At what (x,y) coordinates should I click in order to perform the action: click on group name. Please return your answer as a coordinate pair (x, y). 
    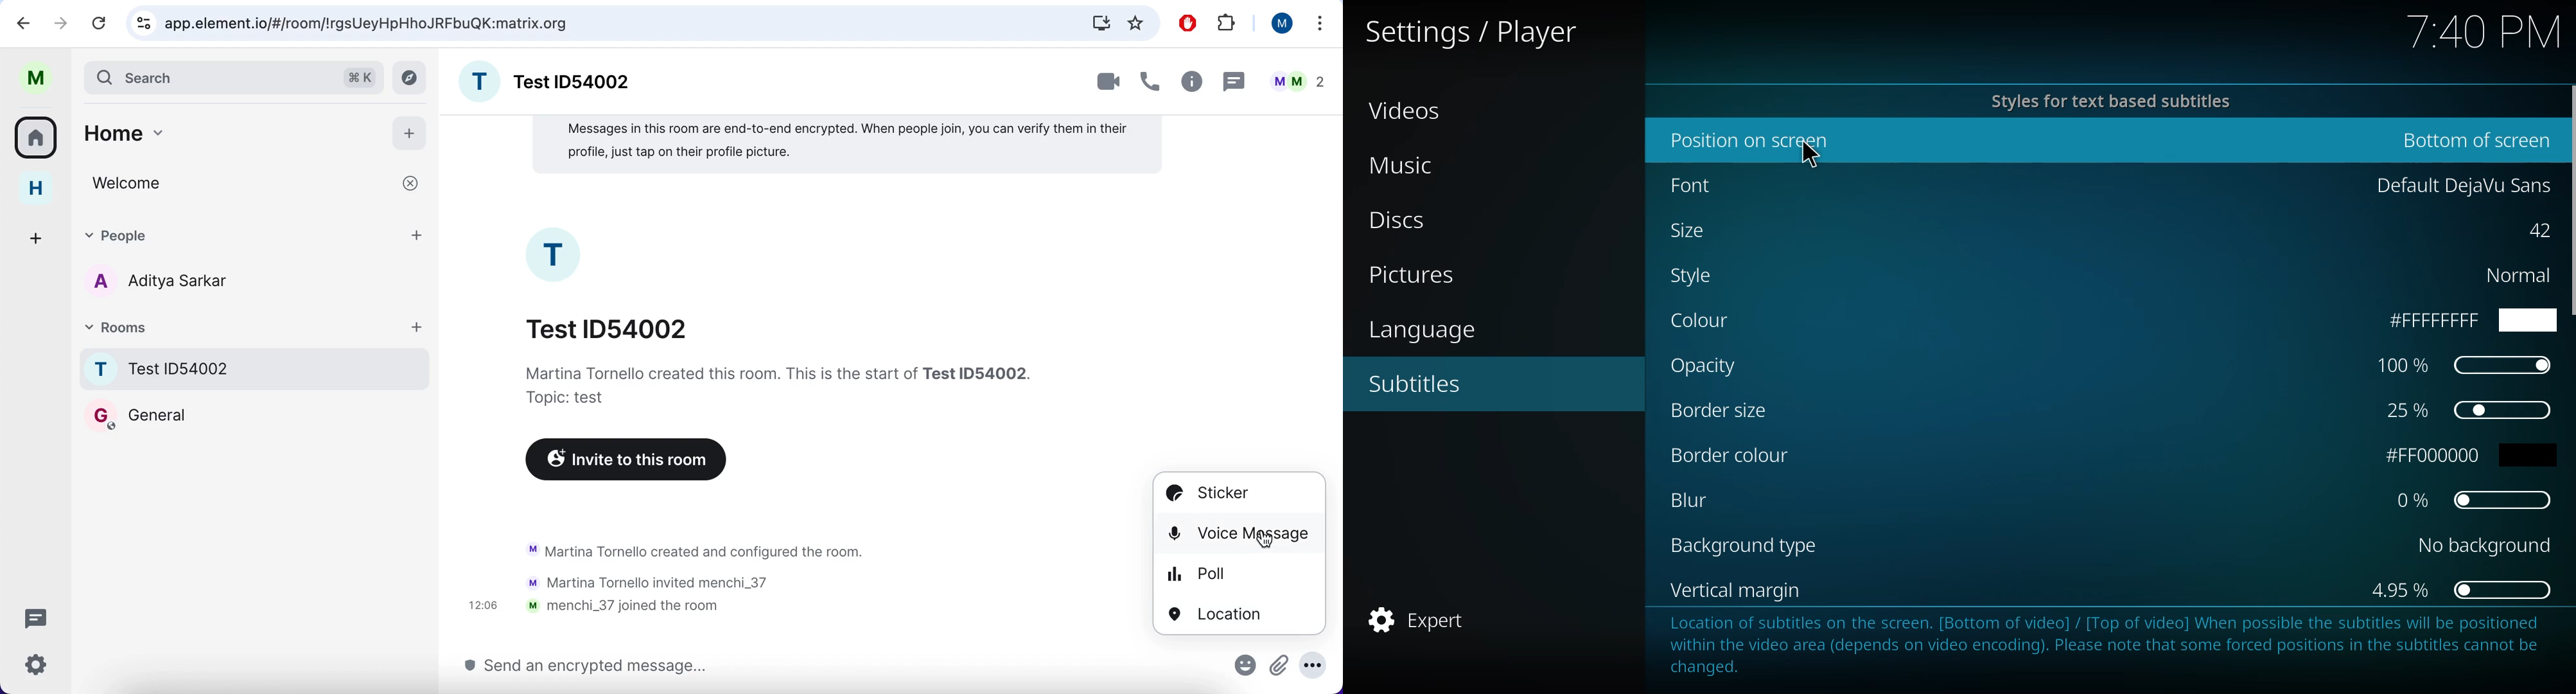
    Looking at the image, I should click on (548, 79).